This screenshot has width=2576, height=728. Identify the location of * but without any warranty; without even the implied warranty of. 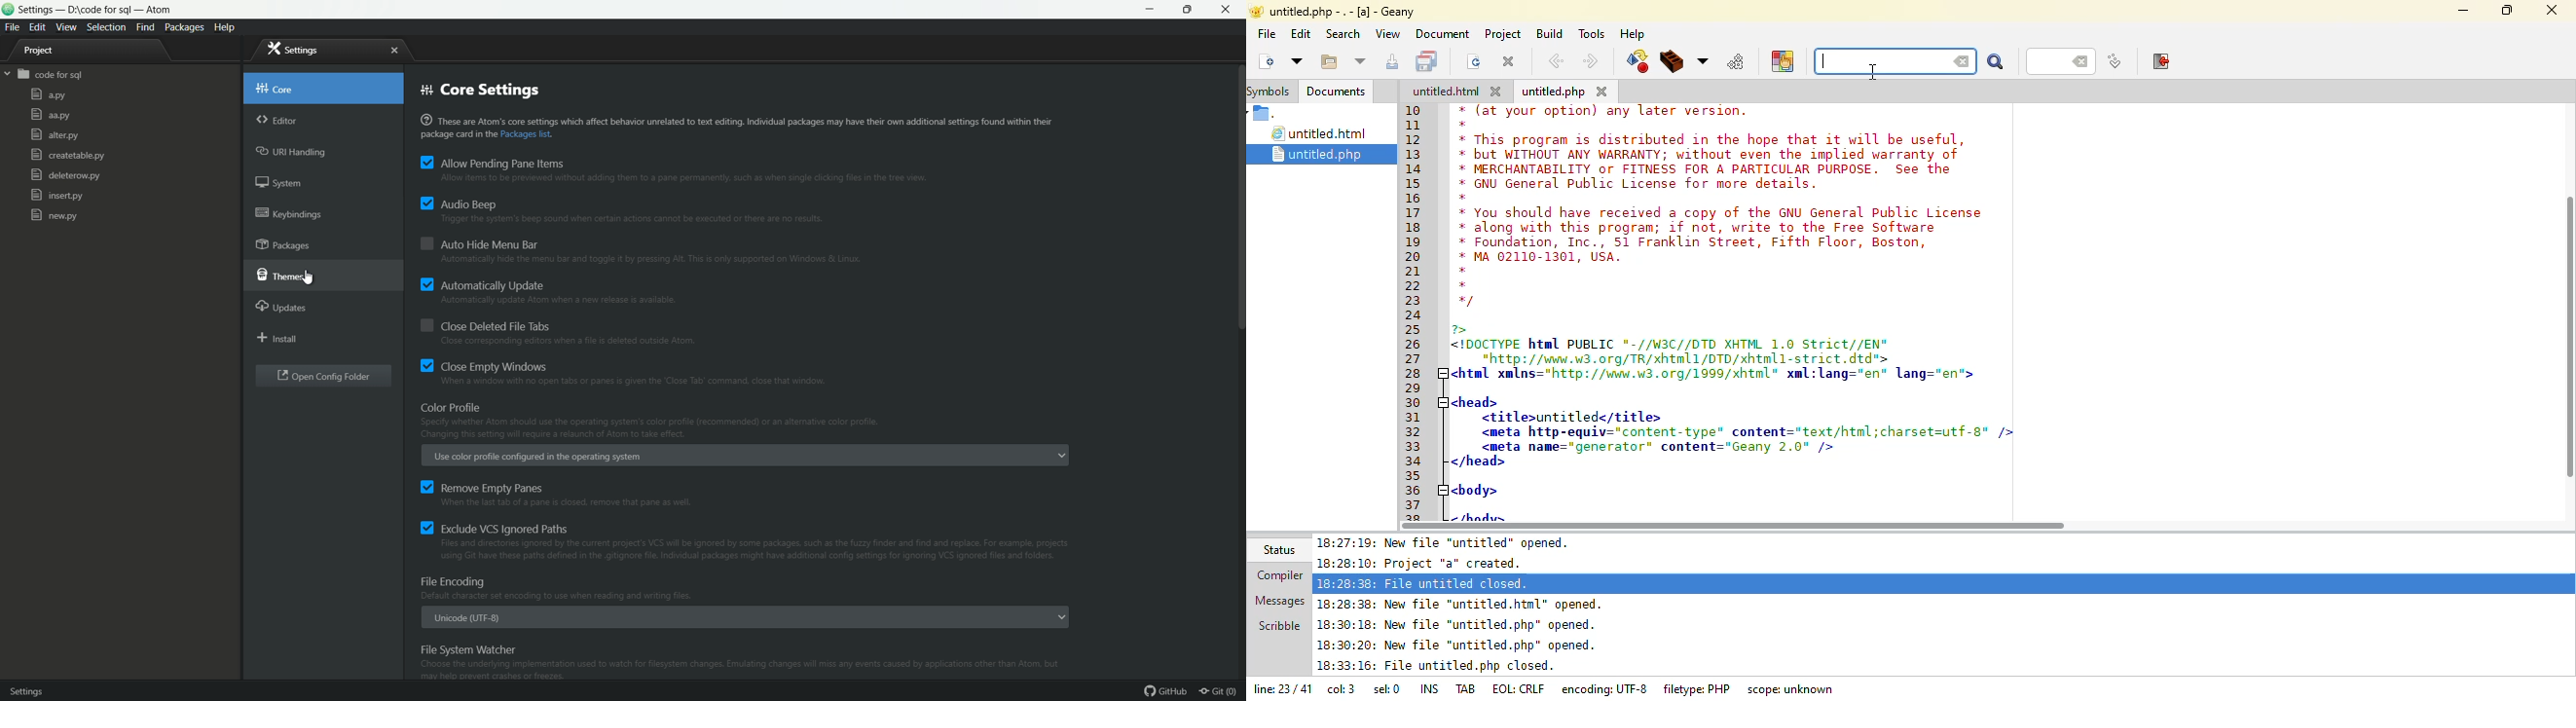
(1711, 156).